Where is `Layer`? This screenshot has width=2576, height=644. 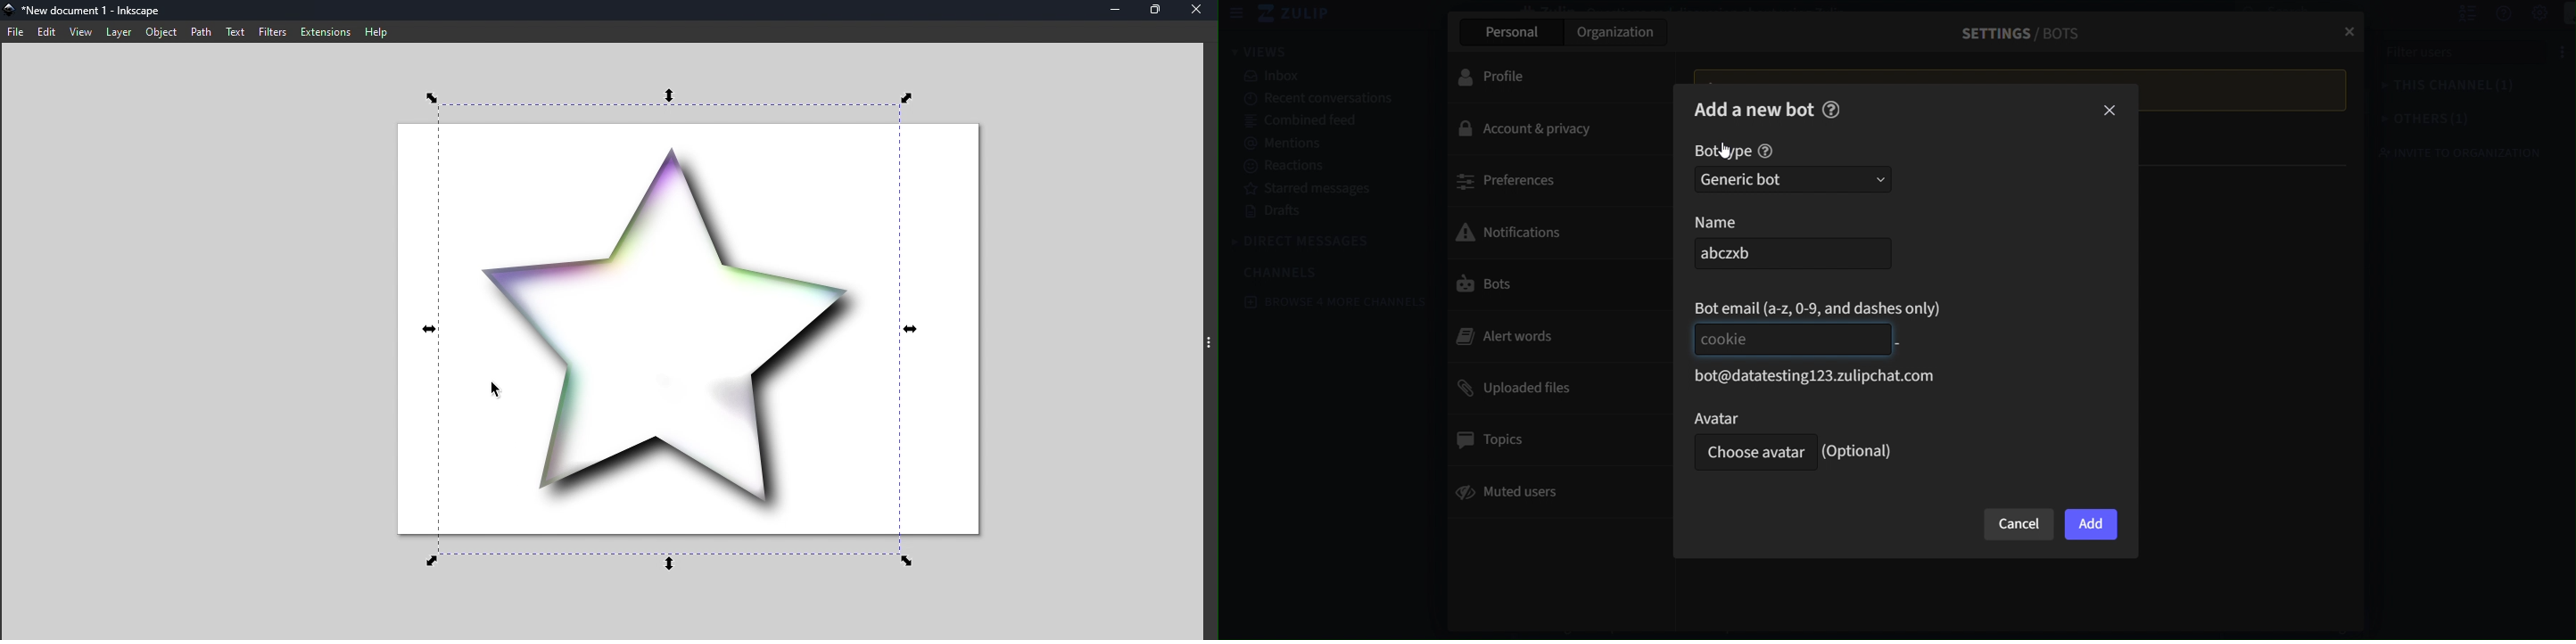
Layer is located at coordinates (117, 32).